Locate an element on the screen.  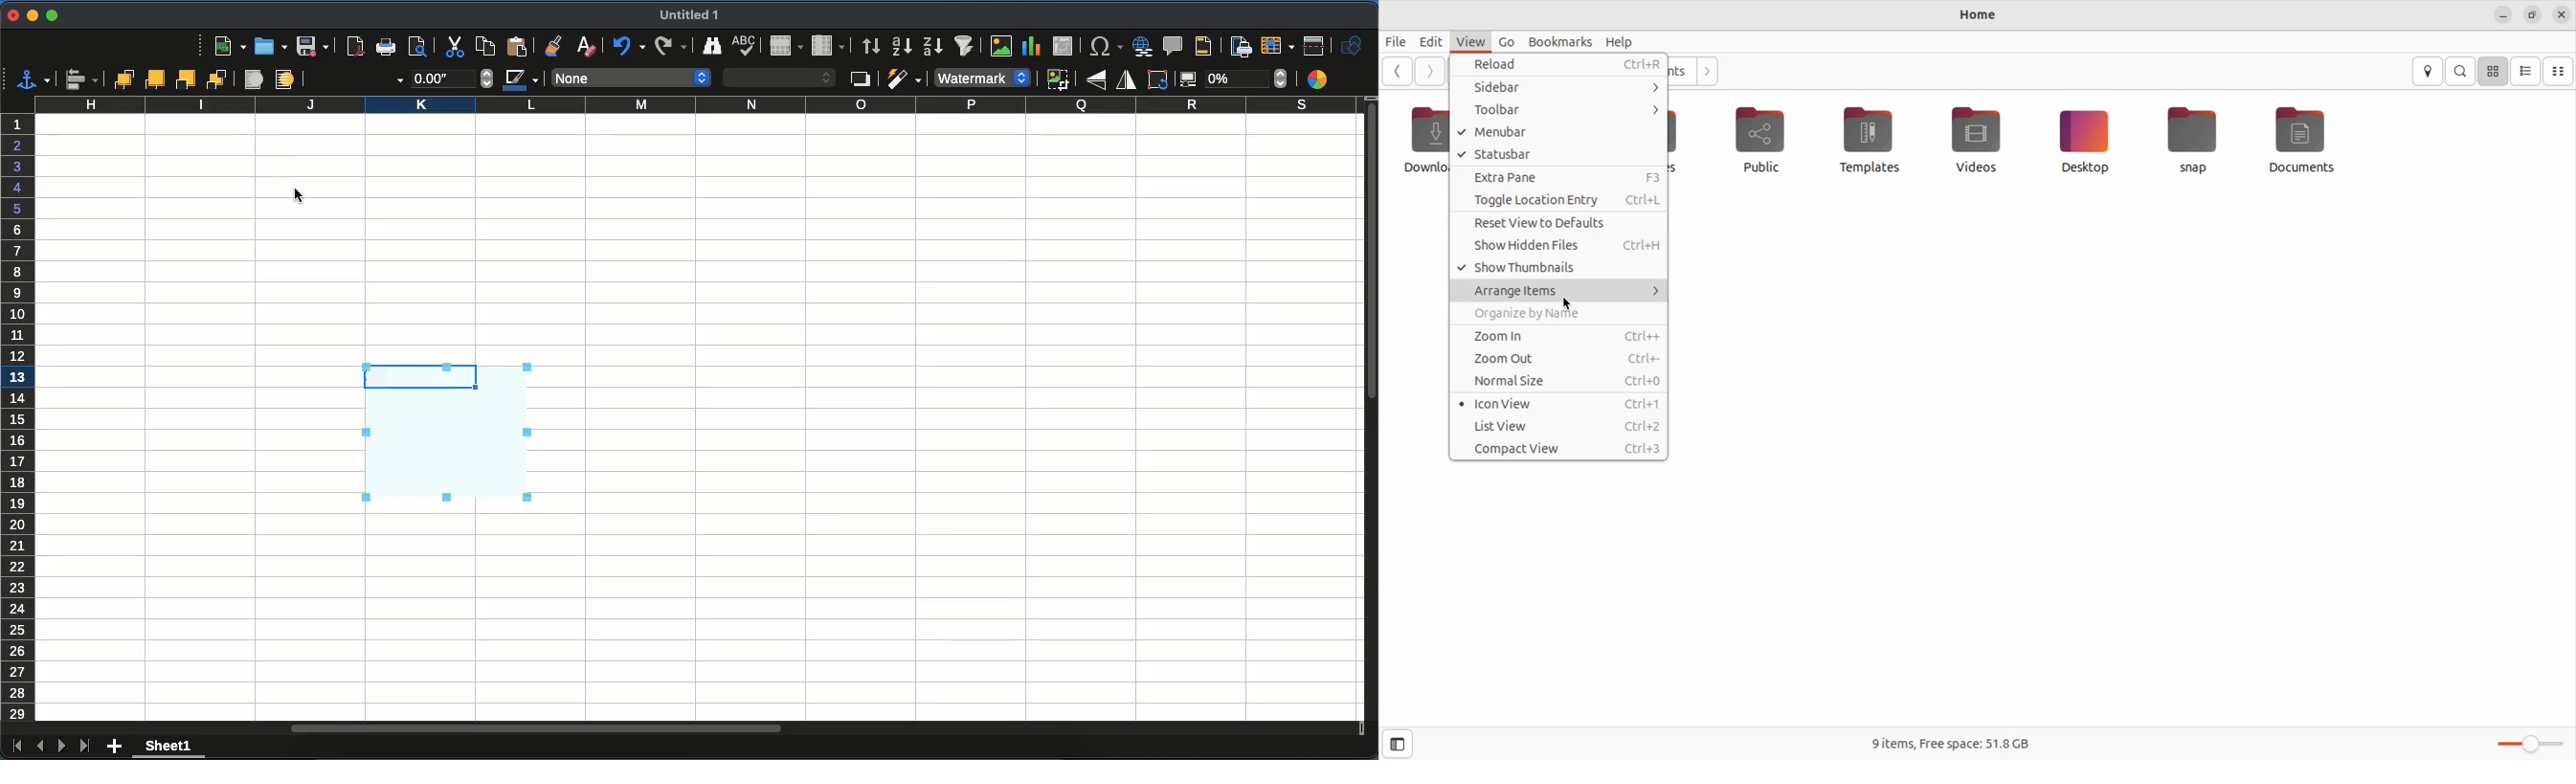
list view is located at coordinates (1560, 425).